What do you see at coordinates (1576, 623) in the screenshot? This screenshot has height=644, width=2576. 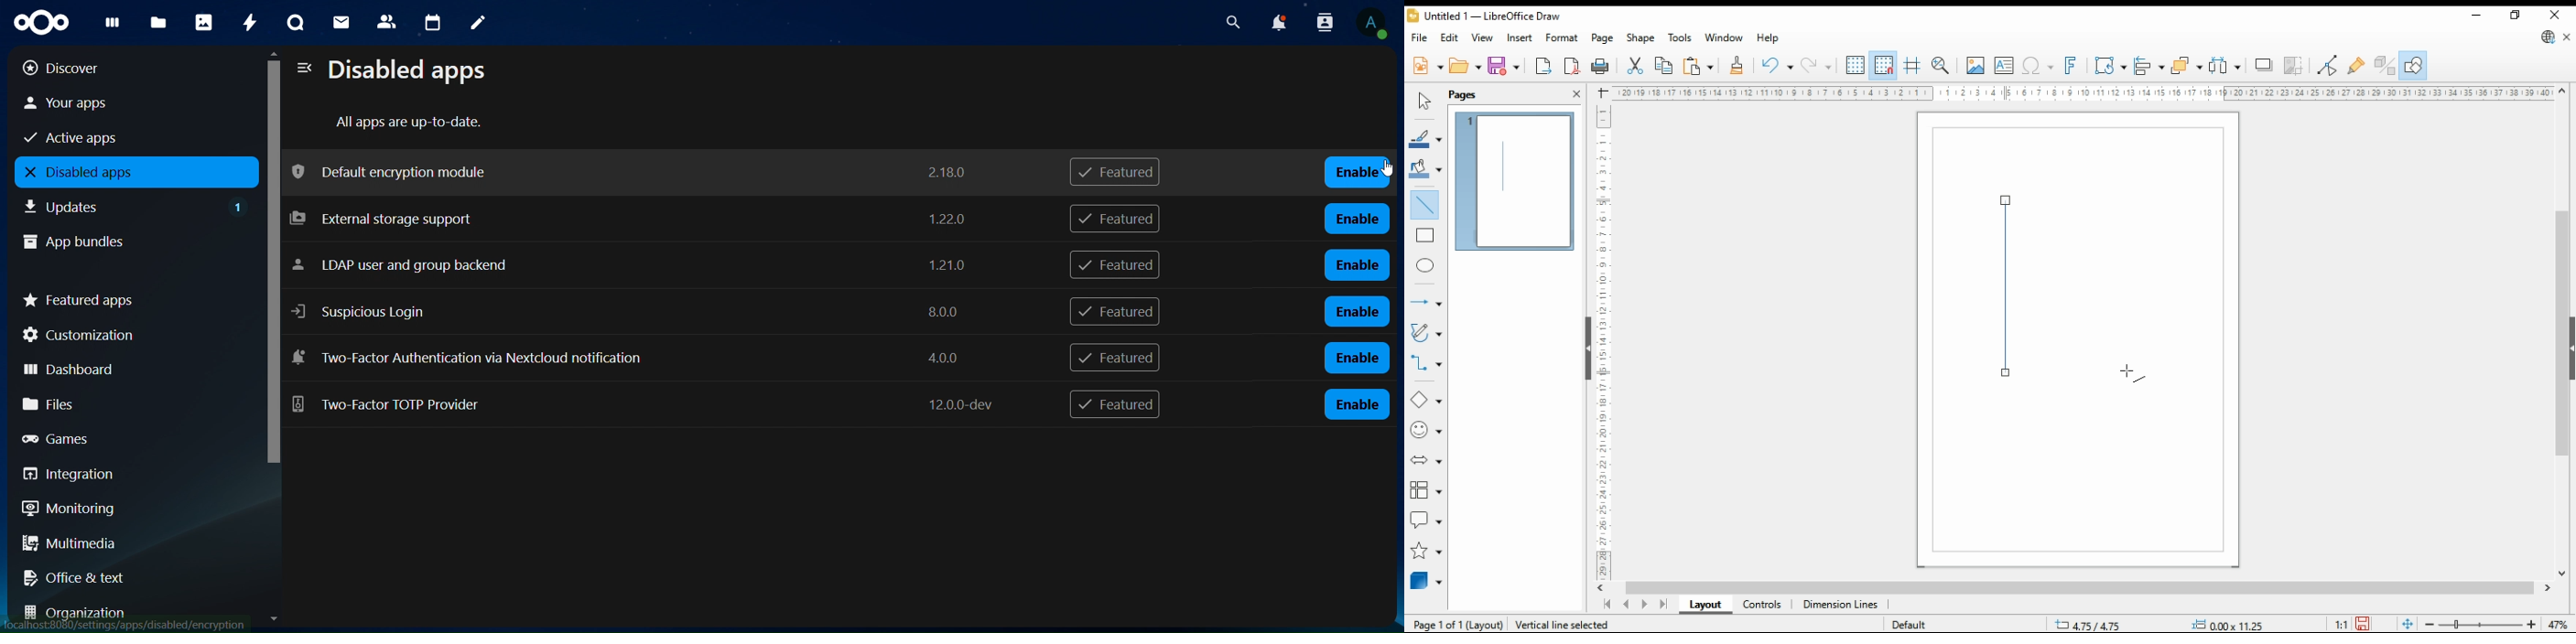 I see `Vertical line selected` at bounding box center [1576, 623].